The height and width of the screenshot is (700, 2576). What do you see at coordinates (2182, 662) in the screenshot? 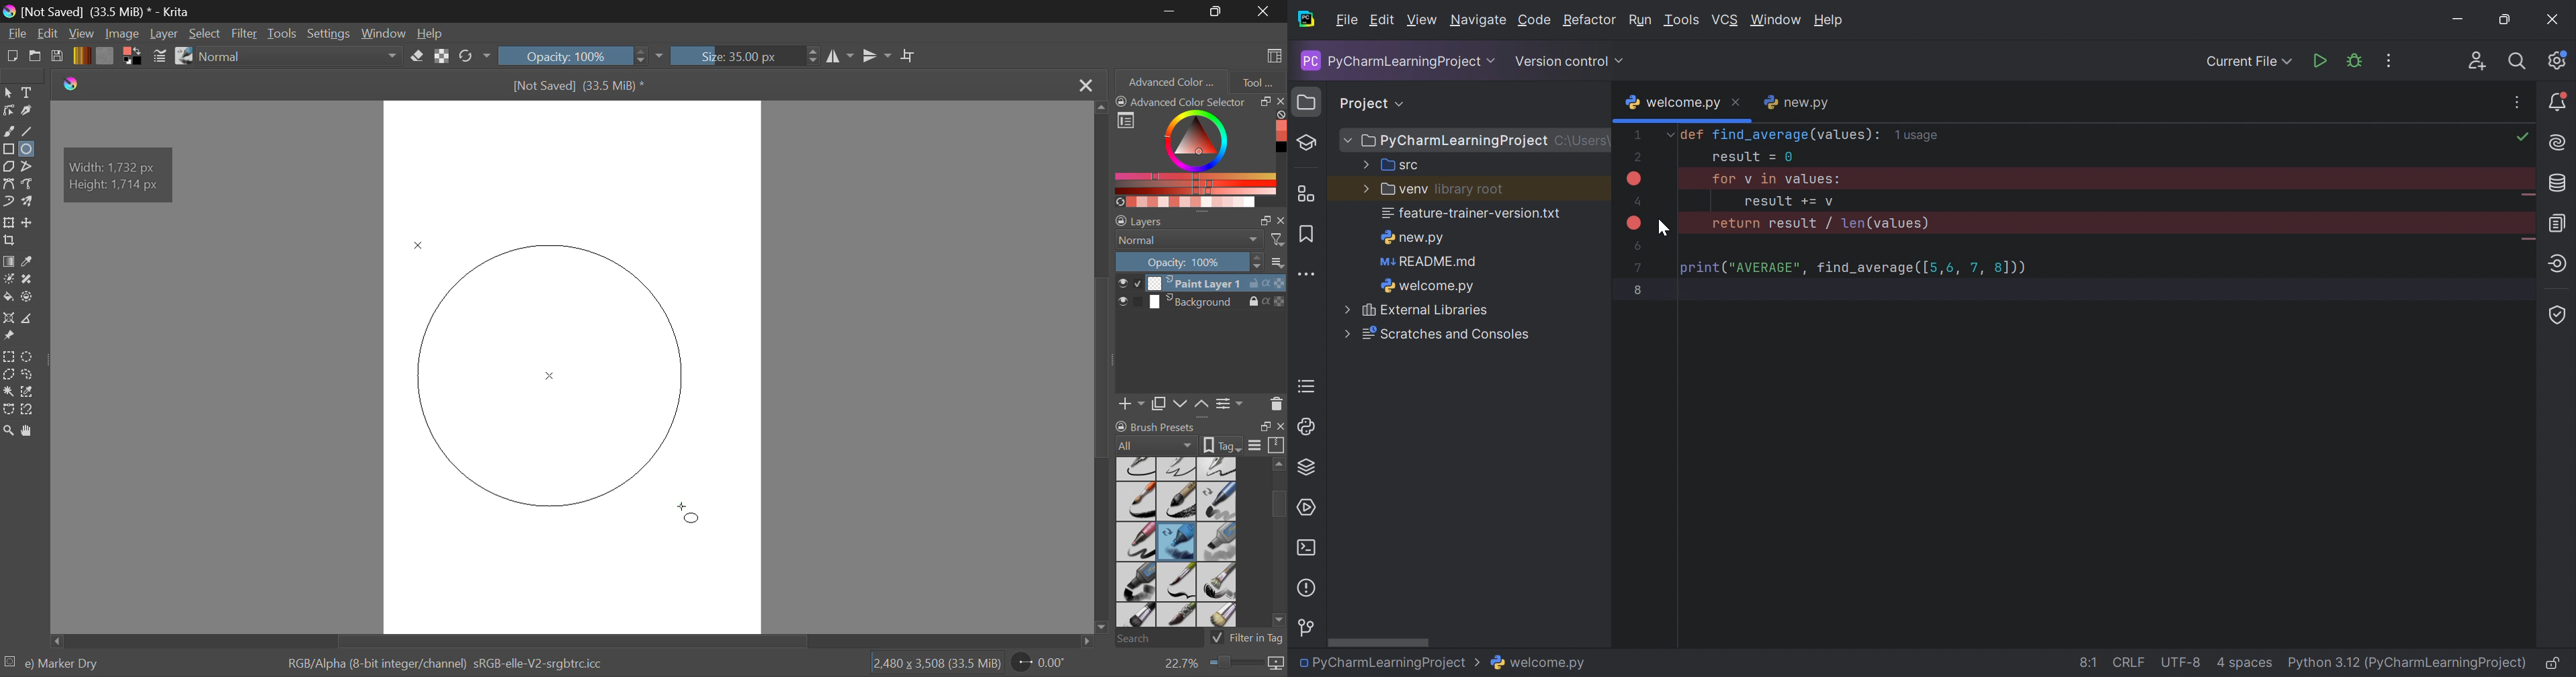
I see `UTF-8` at bounding box center [2182, 662].